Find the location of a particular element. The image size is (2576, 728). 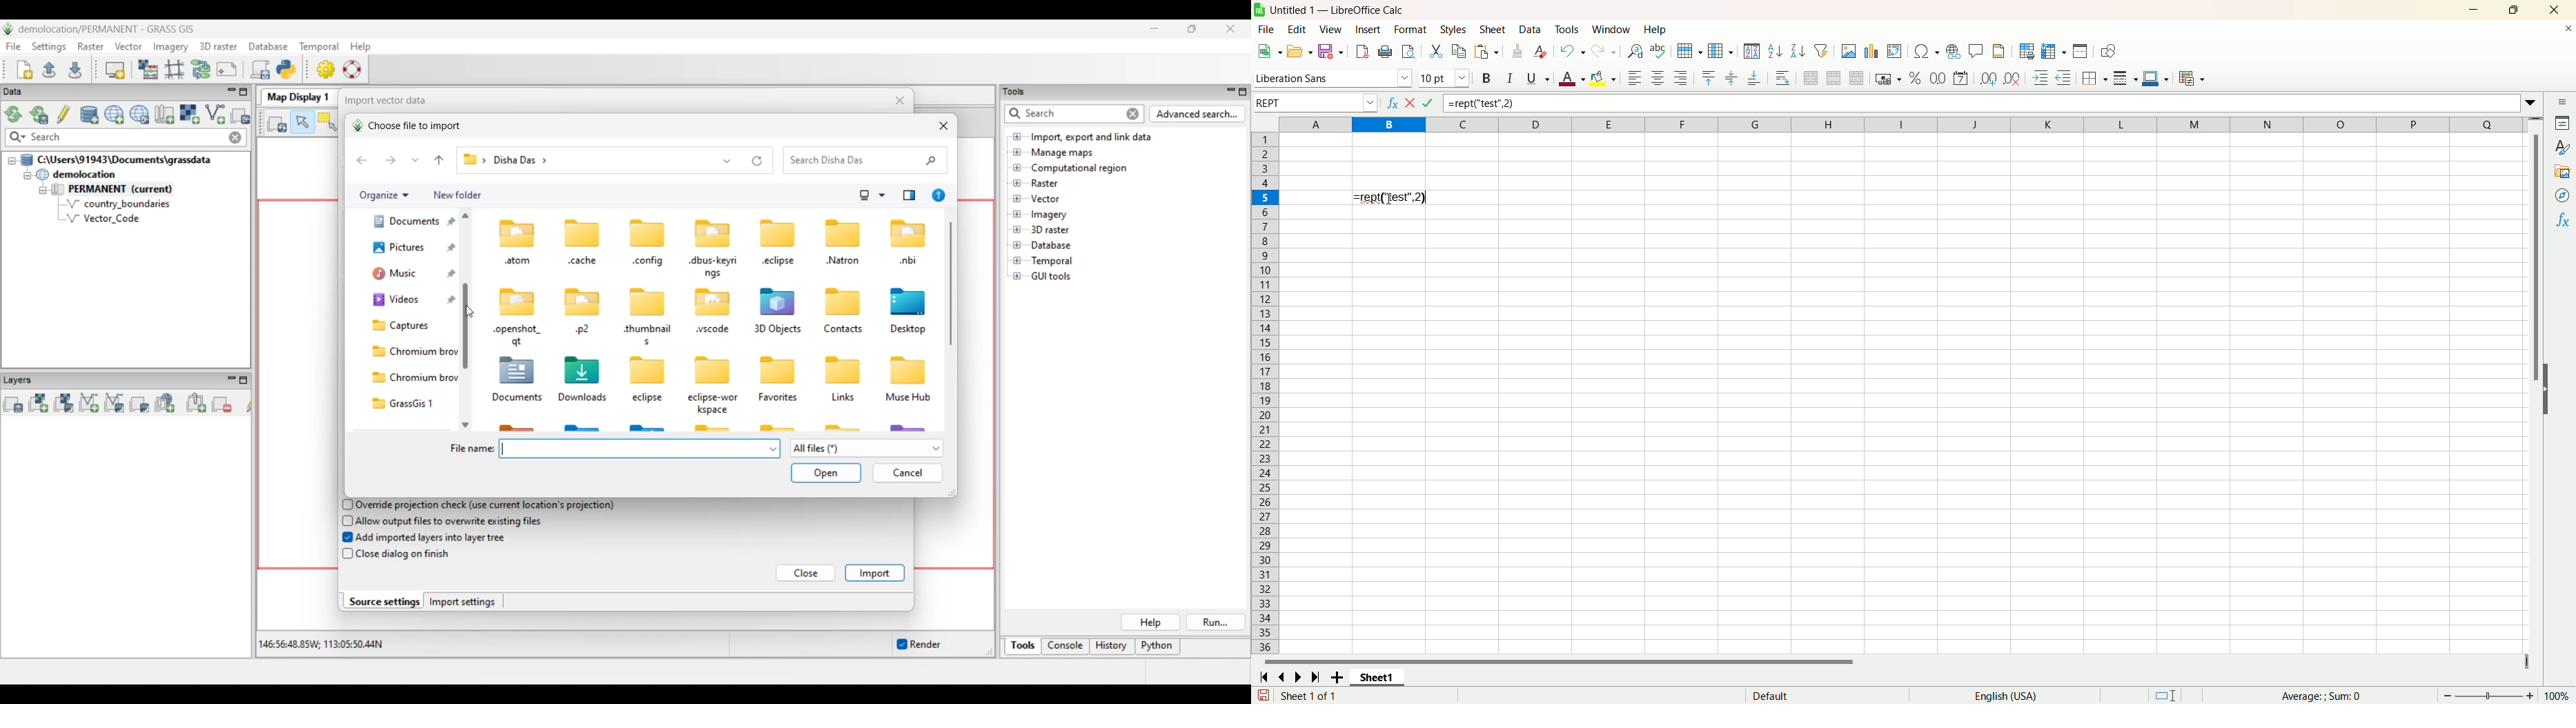

logo is located at coordinates (1259, 10).